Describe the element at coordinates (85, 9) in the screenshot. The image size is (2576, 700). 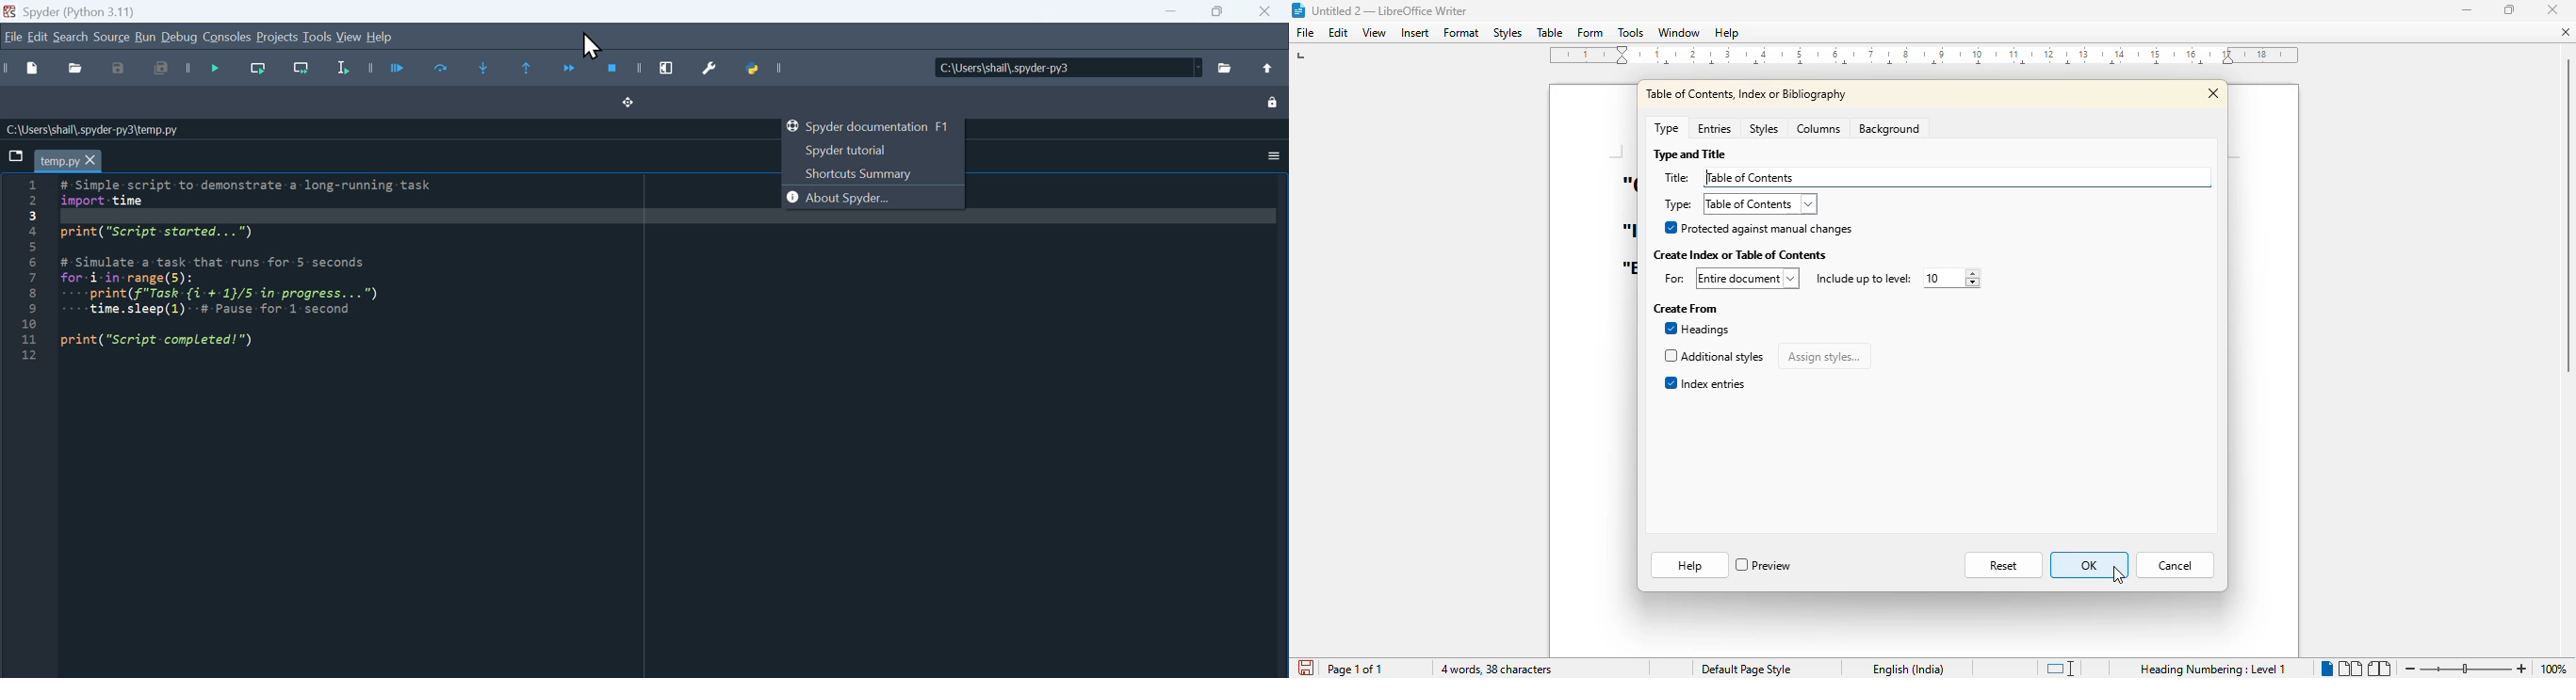
I see `Spider` at that location.